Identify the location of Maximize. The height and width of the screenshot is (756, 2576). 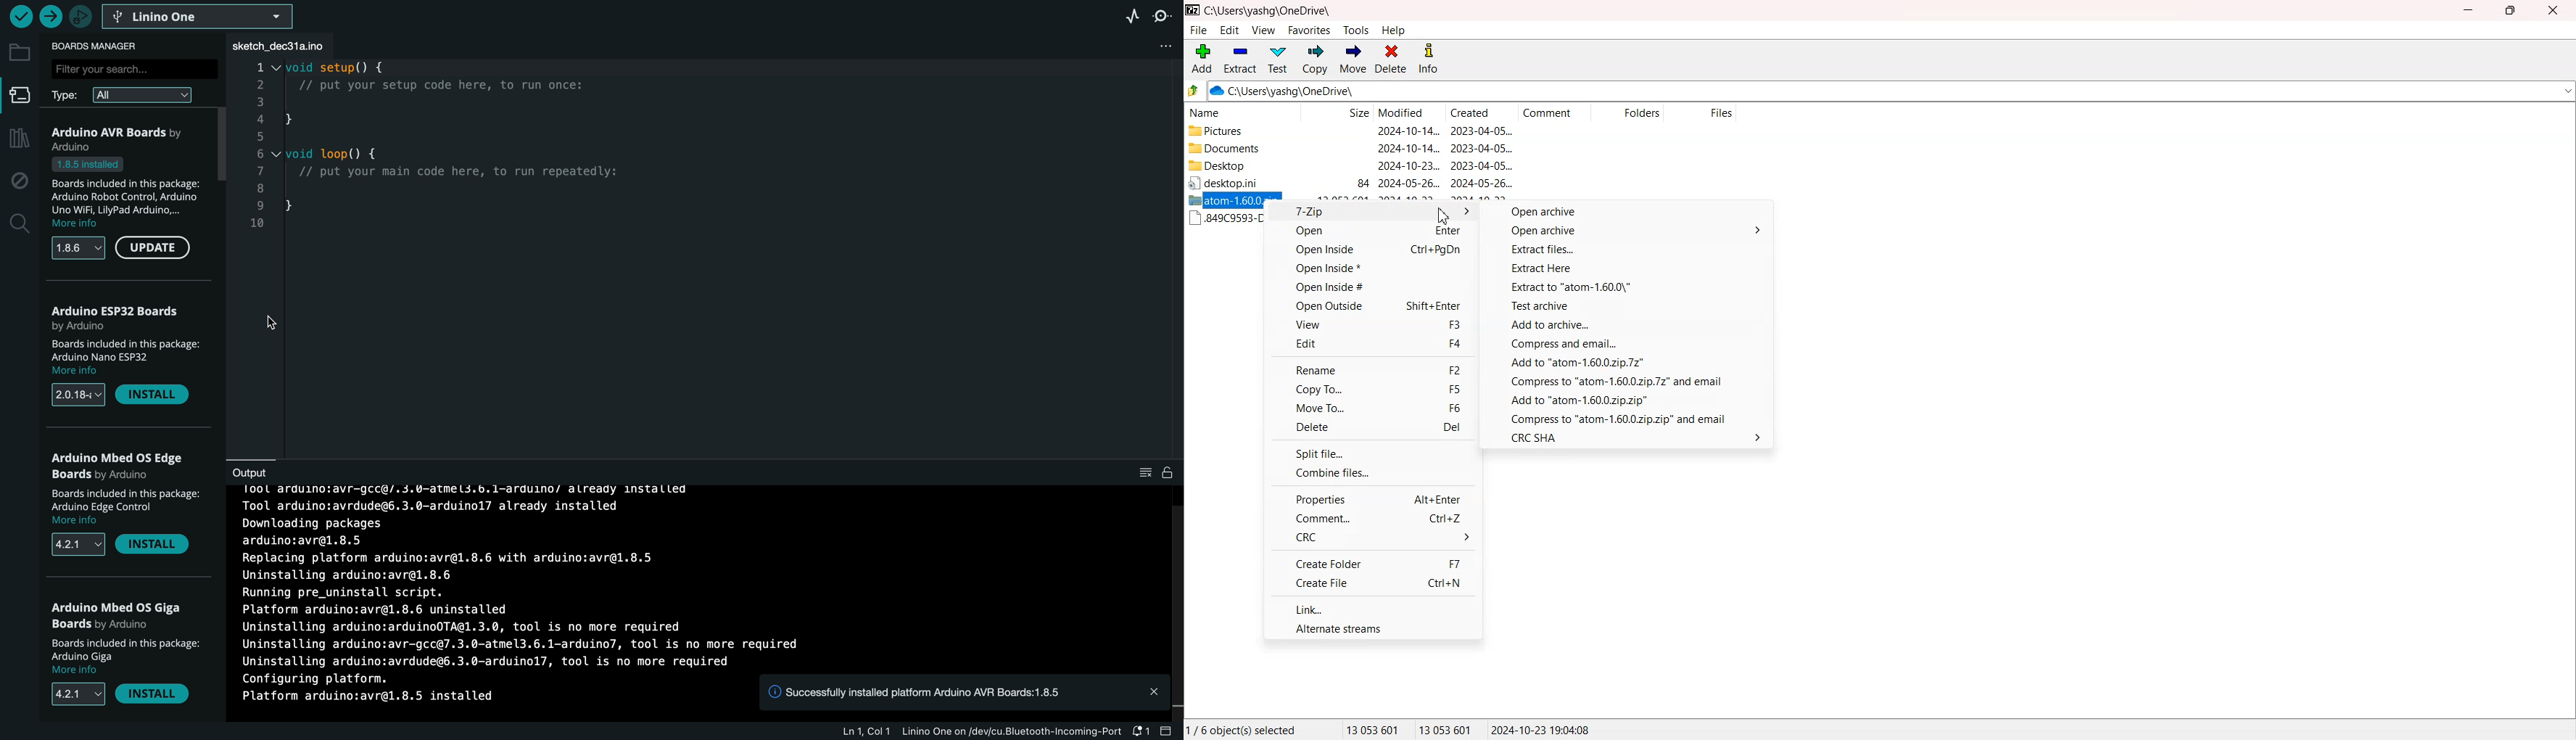
(2509, 10).